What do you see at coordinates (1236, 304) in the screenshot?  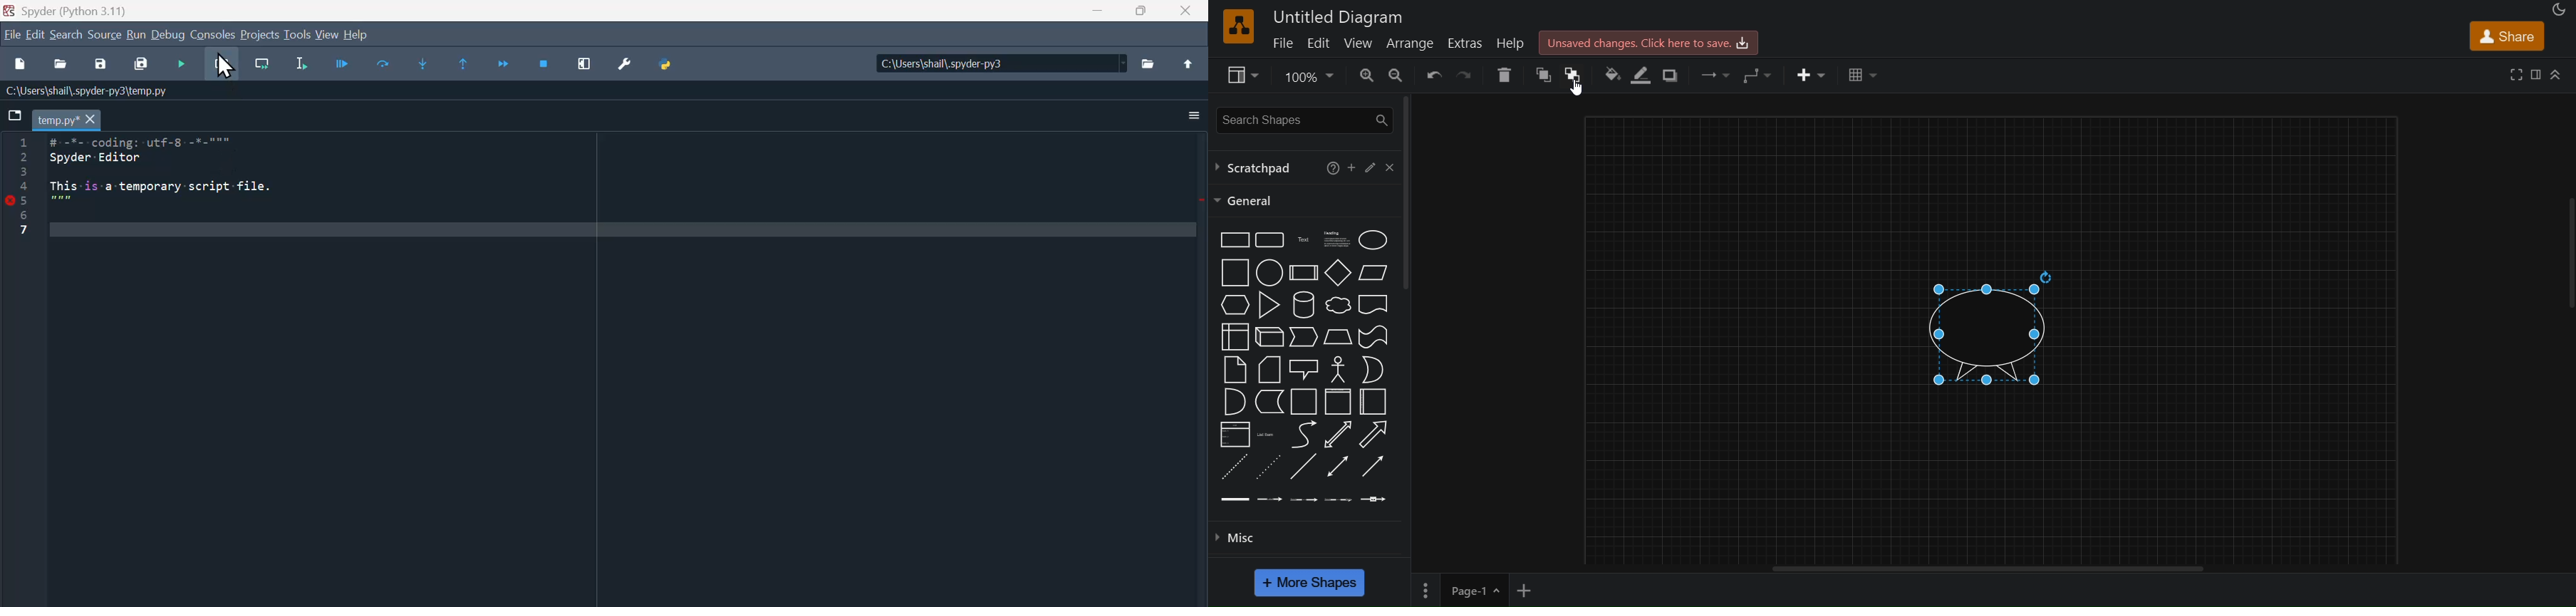 I see `hexagon` at bounding box center [1236, 304].